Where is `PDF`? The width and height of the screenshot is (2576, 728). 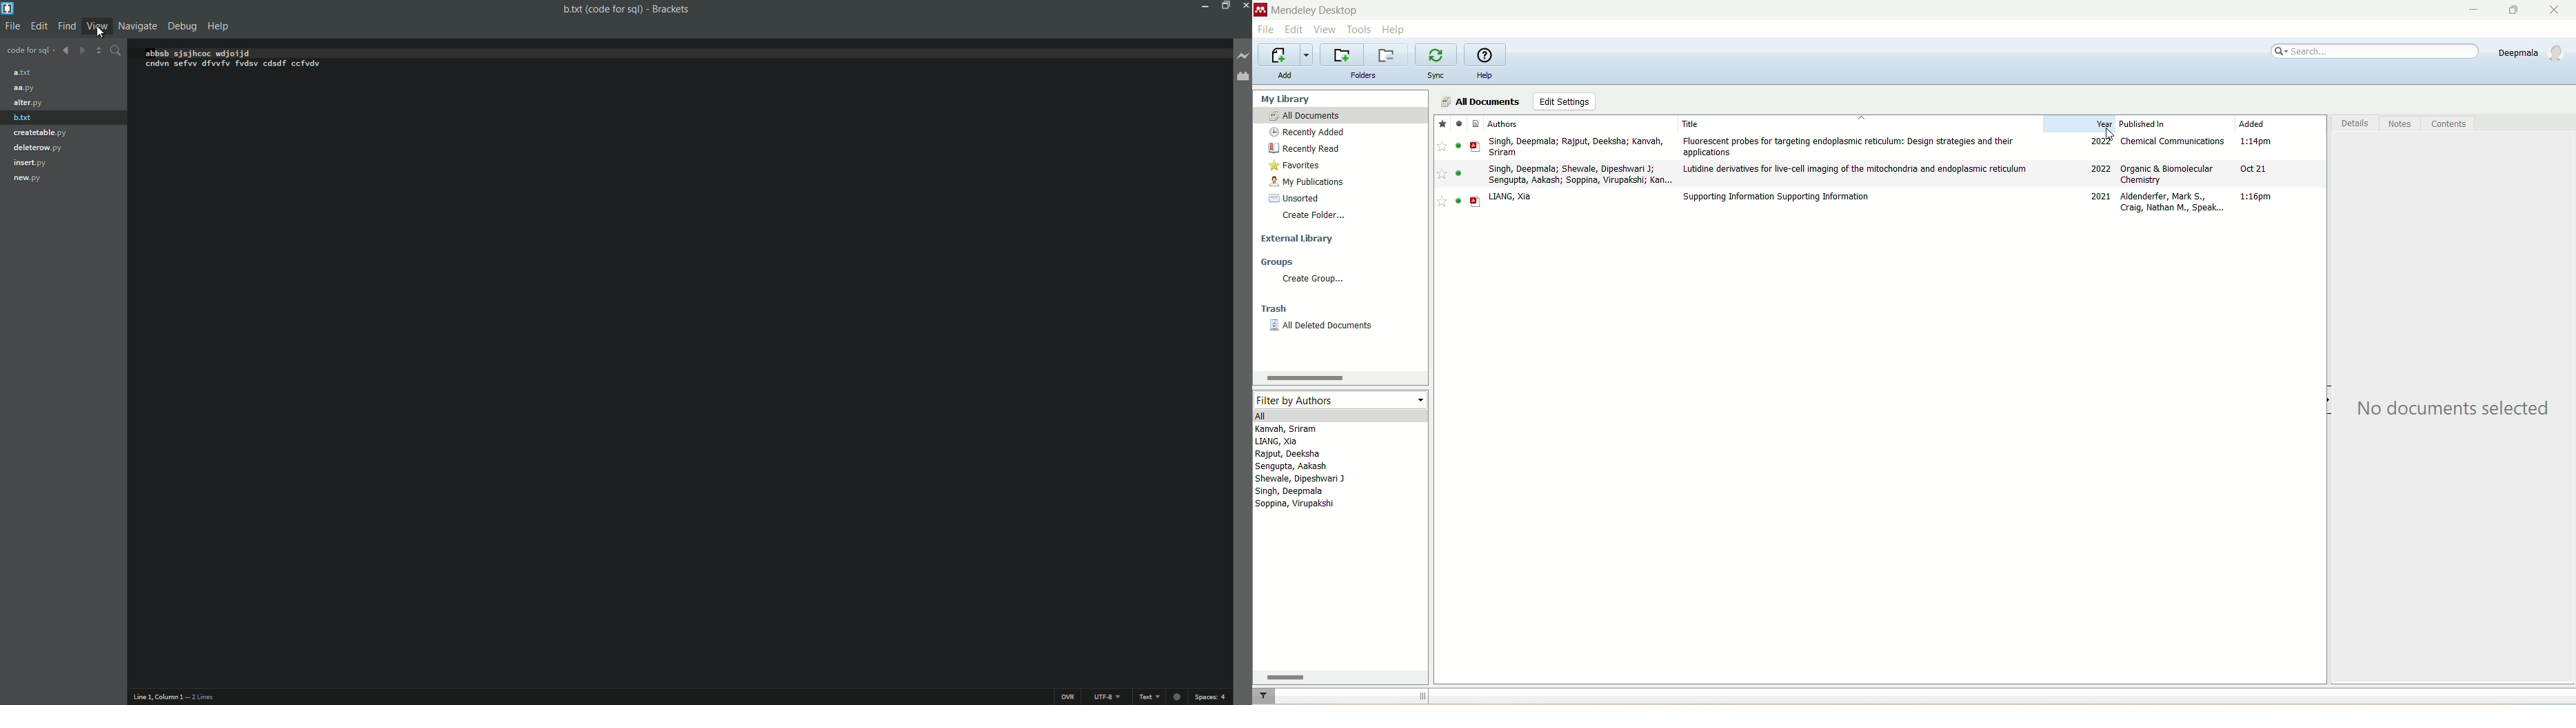 PDF is located at coordinates (1473, 200).